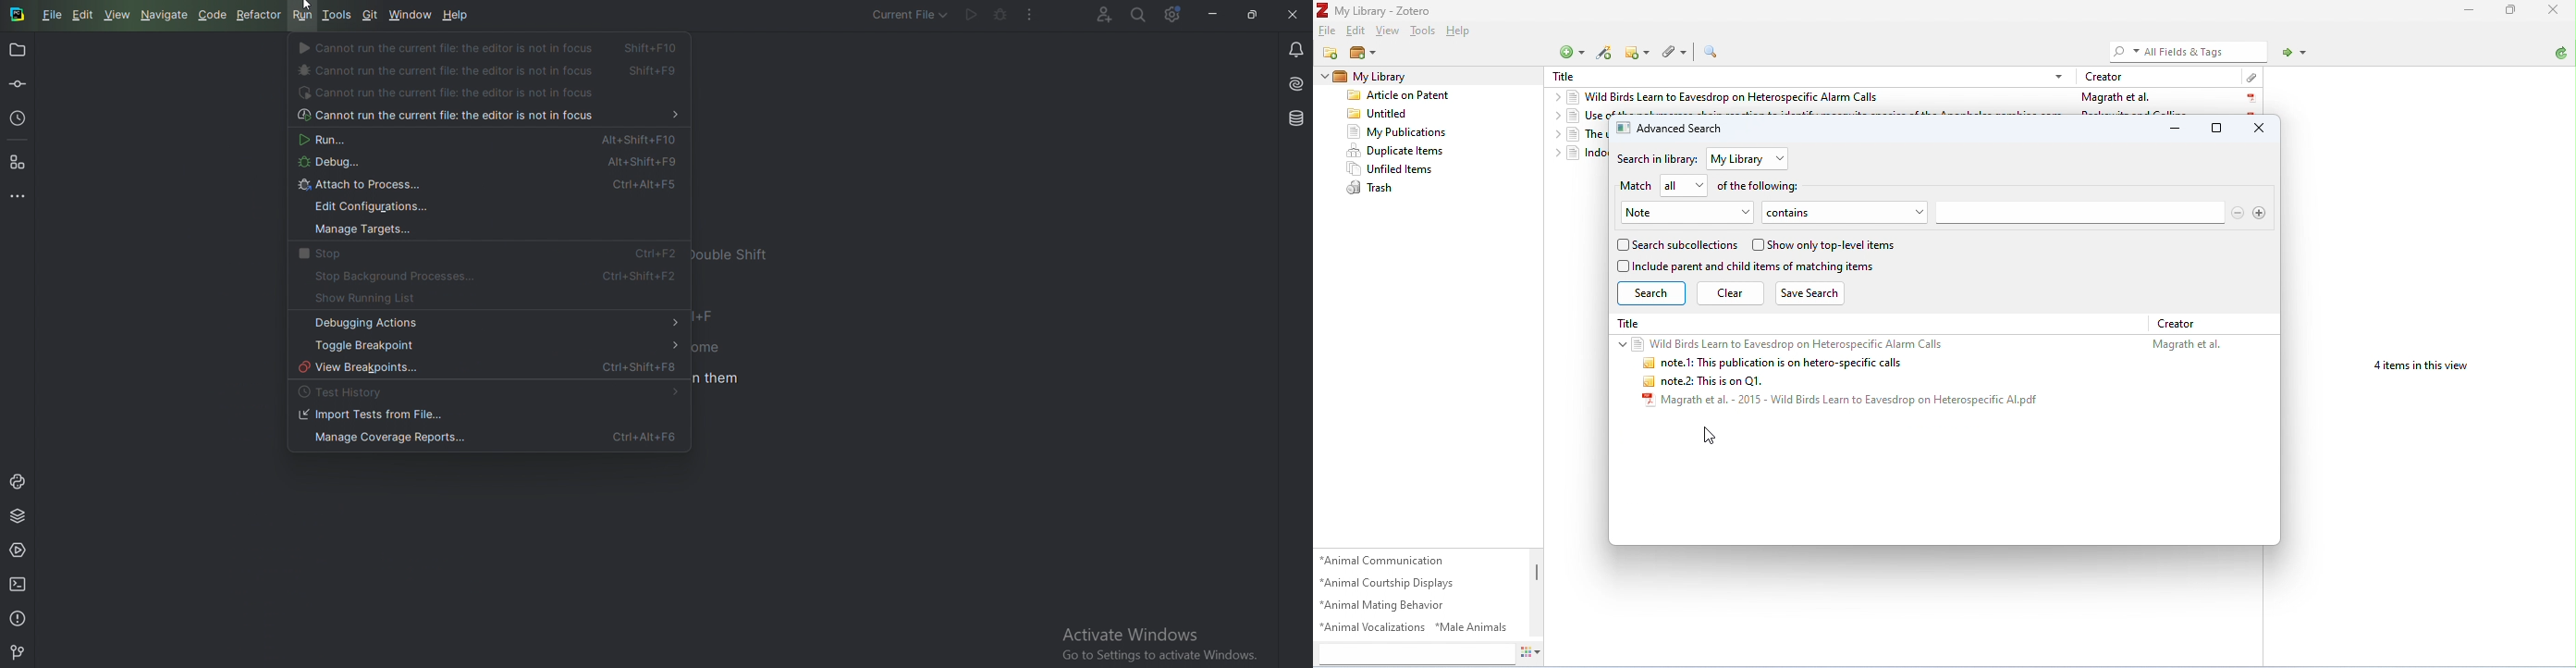 This screenshot has height=672, width=2576. I want to click on animal communication, so click(1384, 560).